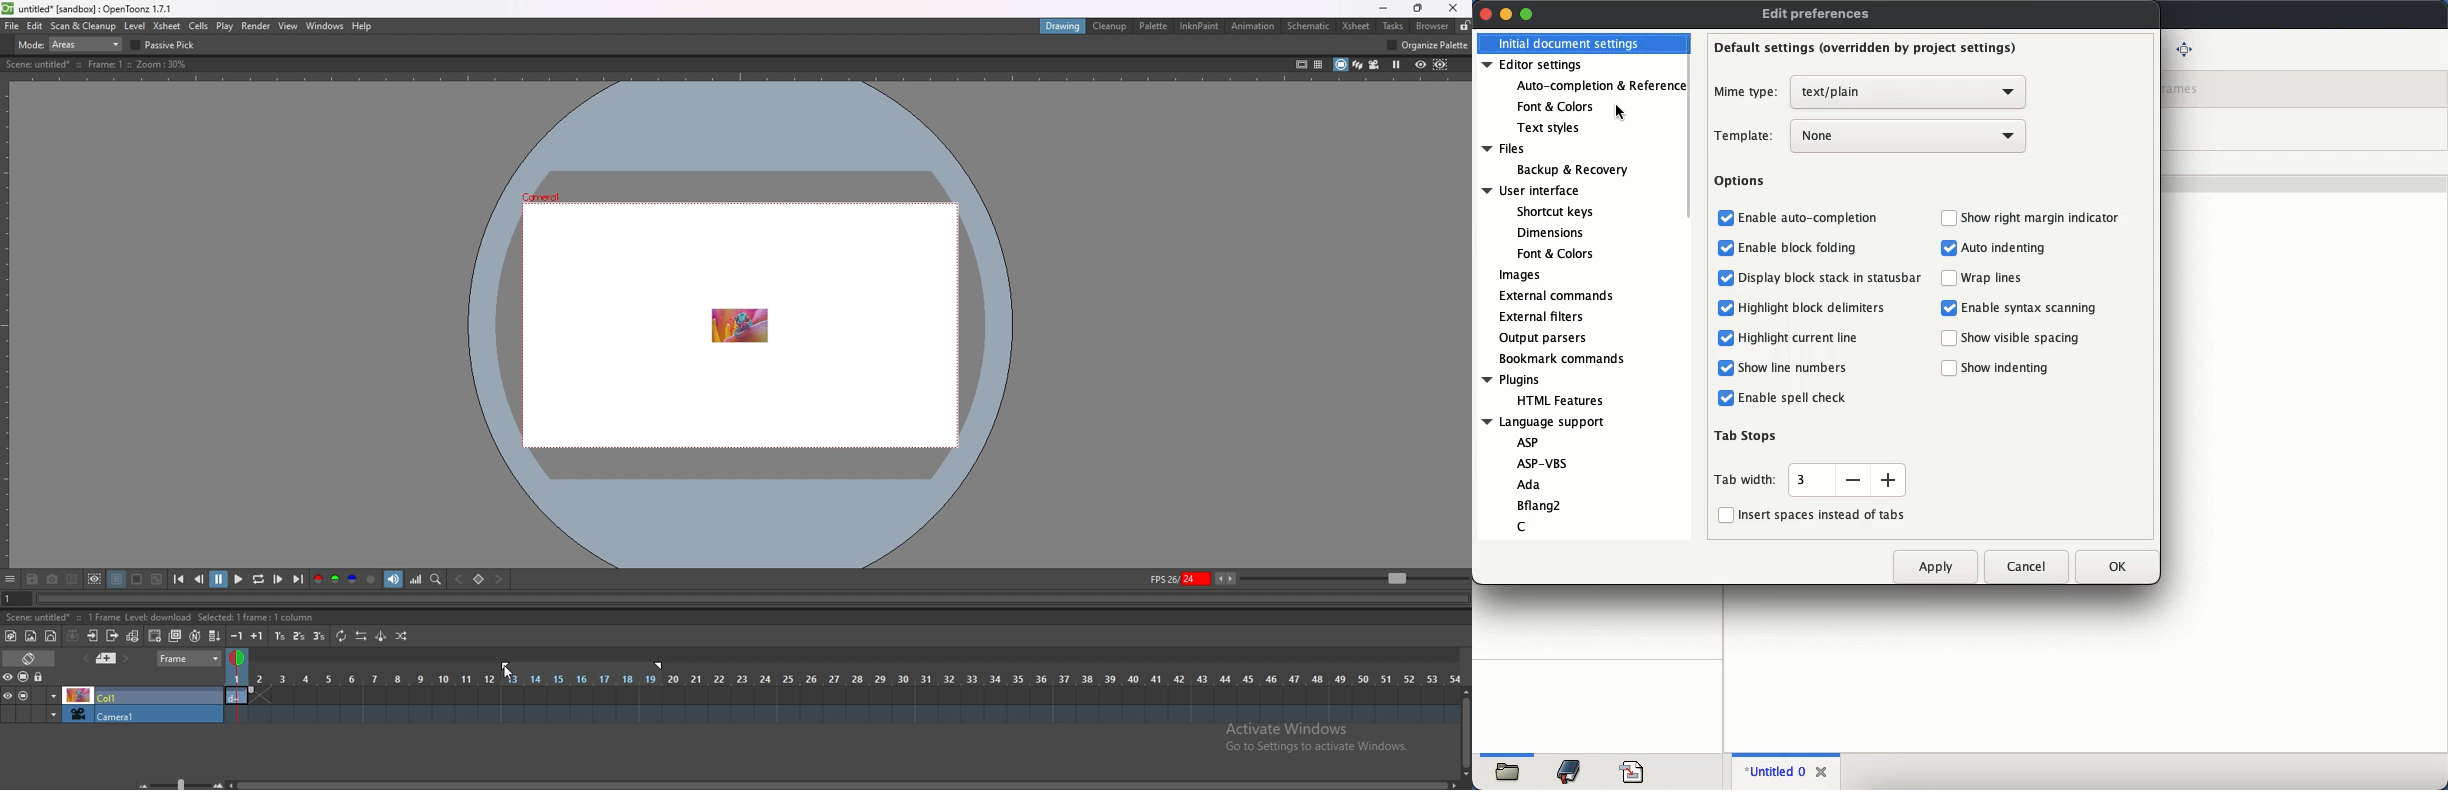 This screenshot has width=2464, height=812. Describe the element at coordinates (1852, 479) in the screenshot. I see `reduce tab width` at that location.